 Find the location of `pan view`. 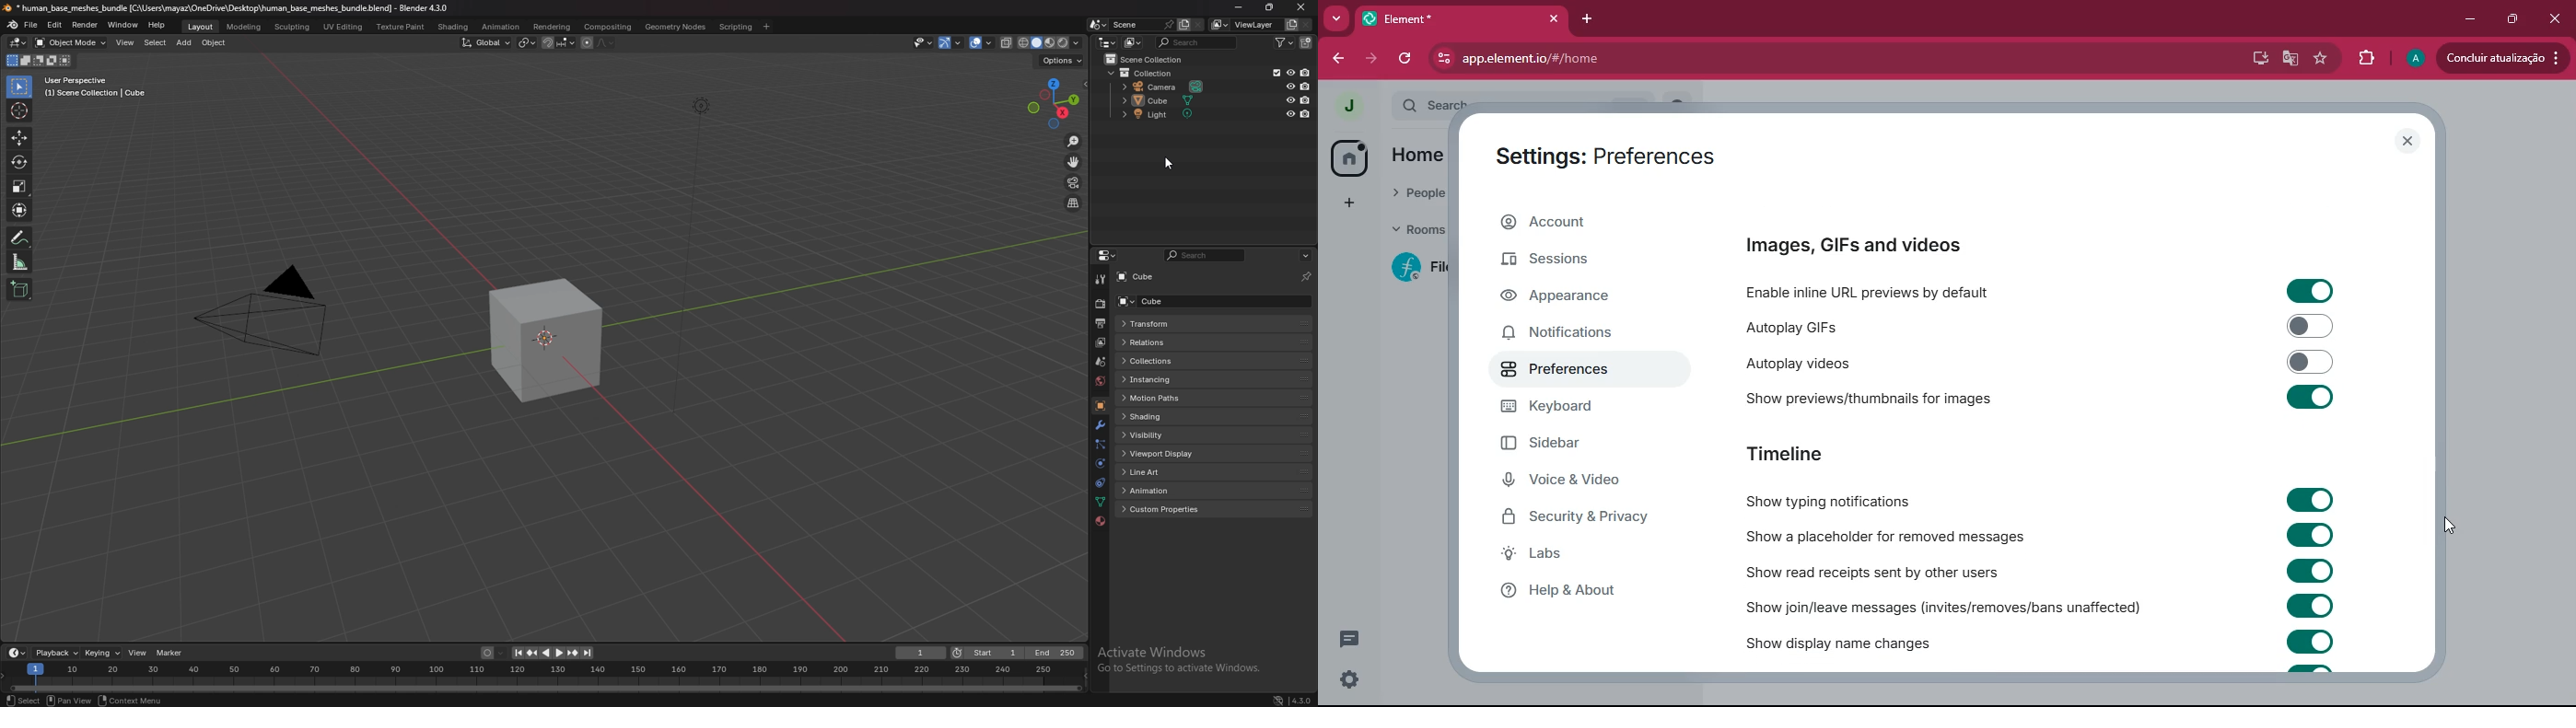

pan view is located at coordinates (71, 700).